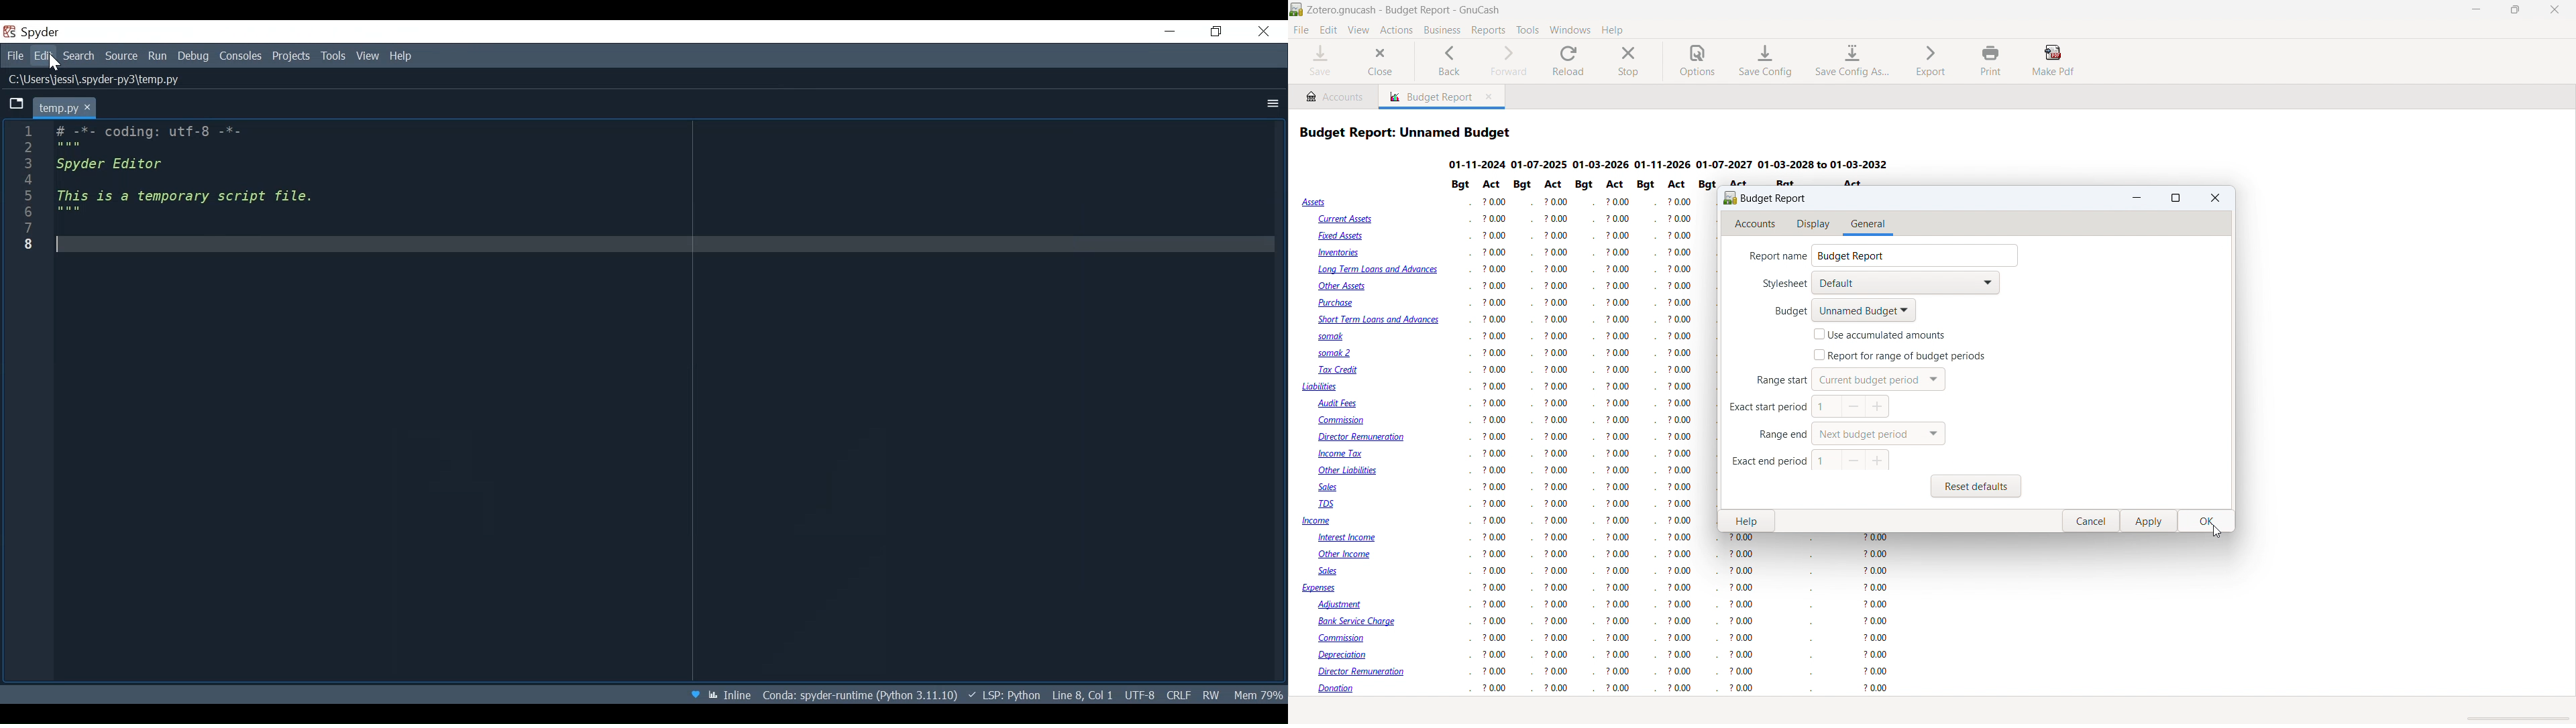 This screenshot has height=728, width=2576. I want to click on set to default, so click(1827, 461).